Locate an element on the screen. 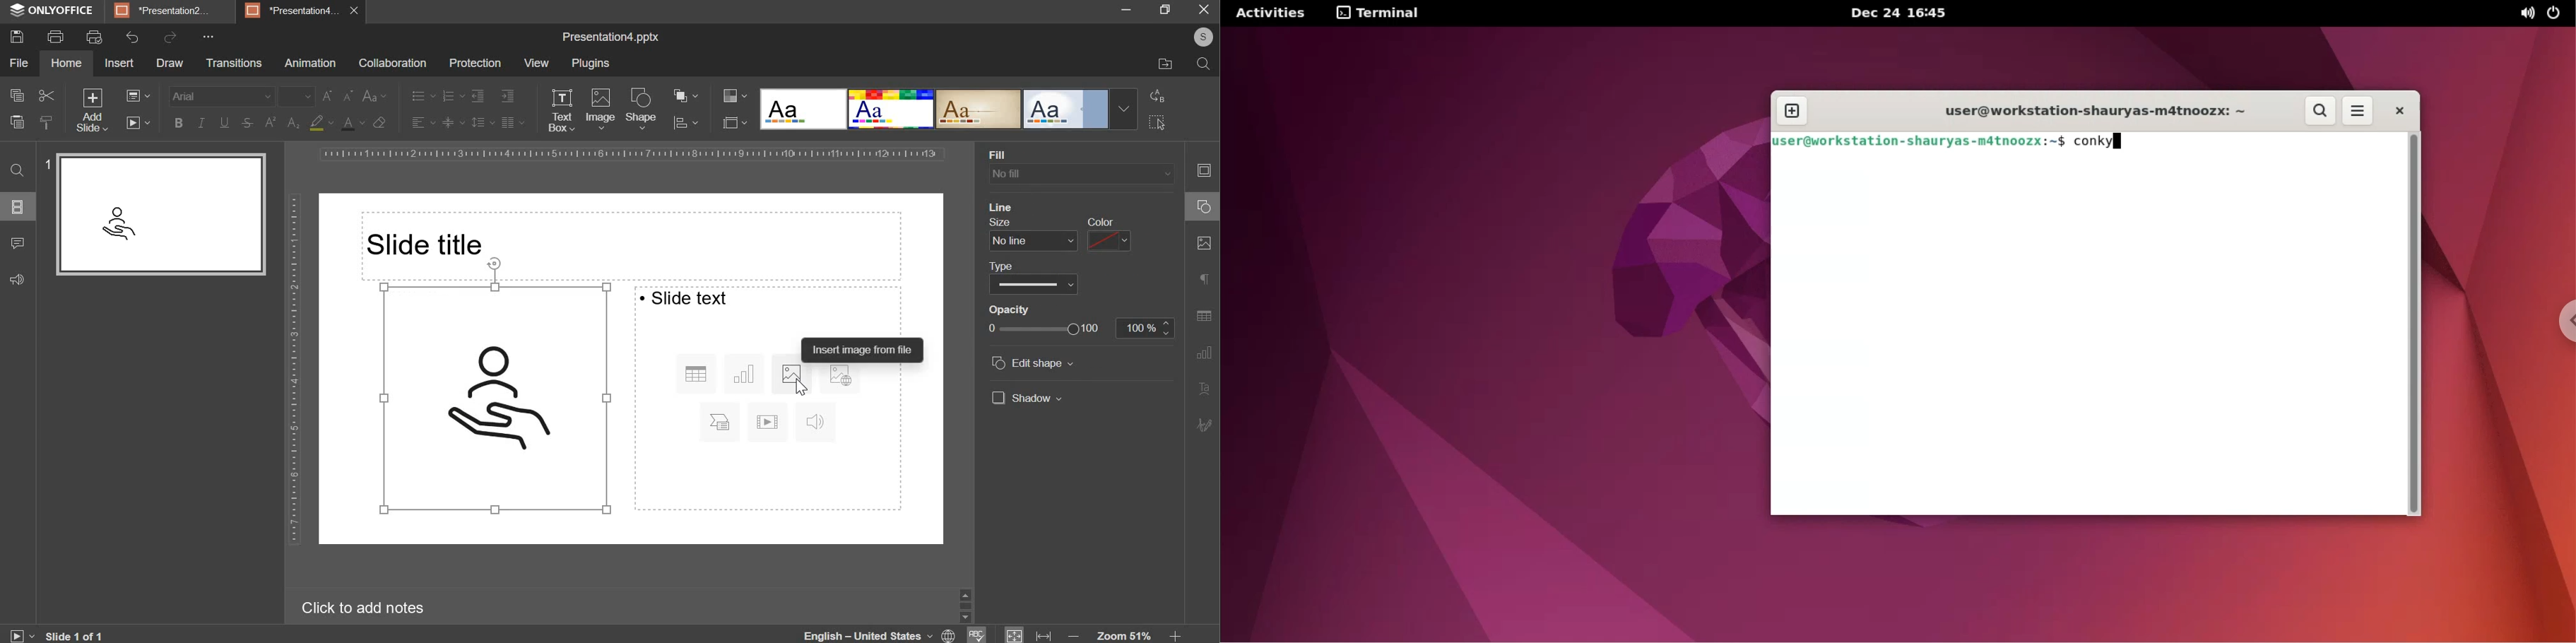  comments is located at coordinates (18, 243).